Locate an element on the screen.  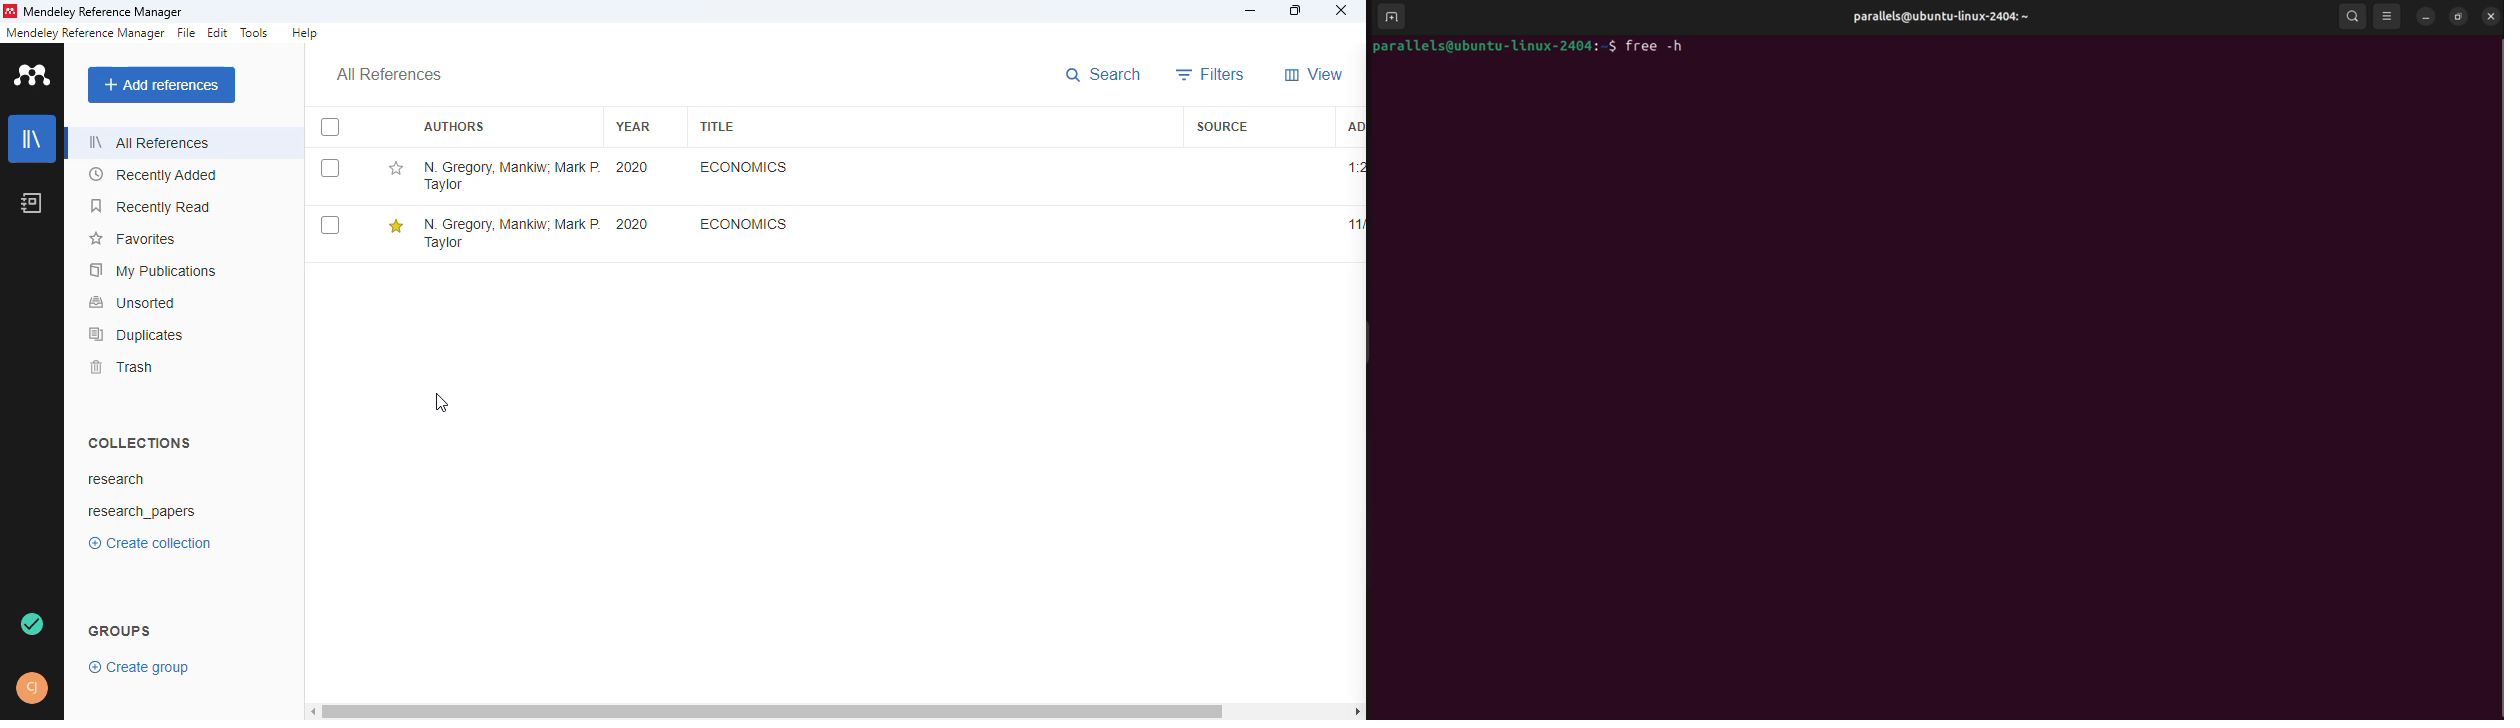
add references is located at coordinates (162, 85).